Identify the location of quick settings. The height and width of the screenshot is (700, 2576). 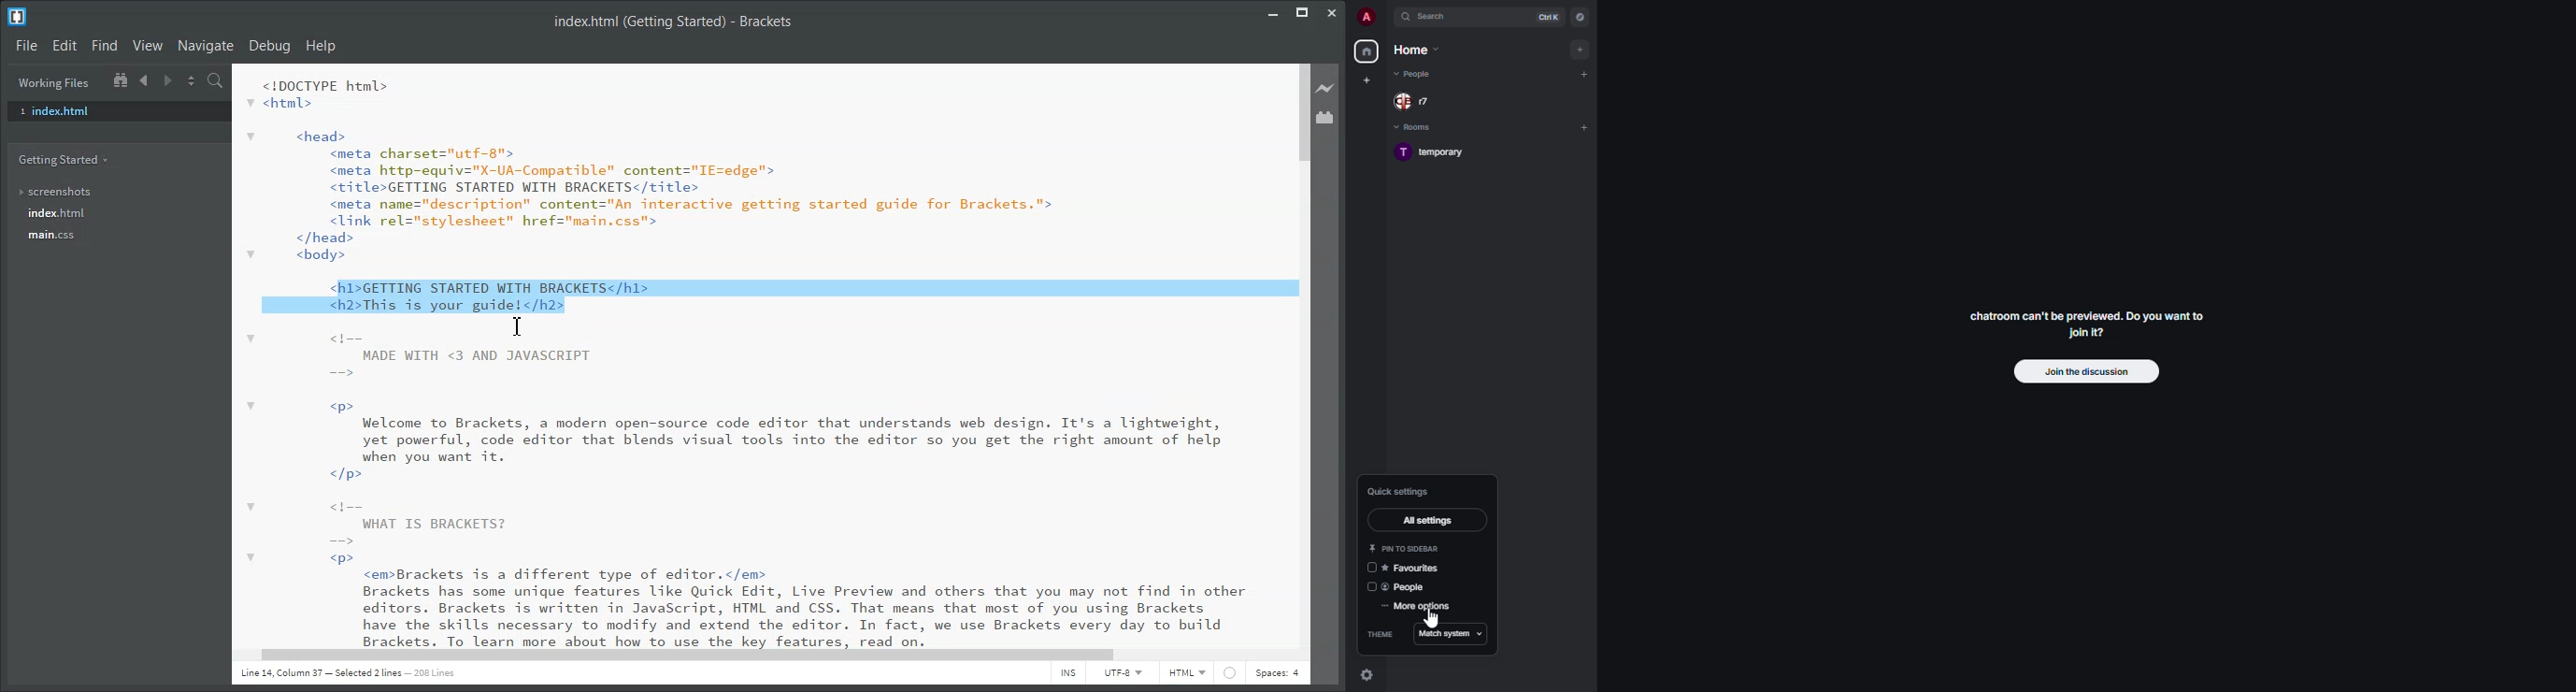
(1404, 491).